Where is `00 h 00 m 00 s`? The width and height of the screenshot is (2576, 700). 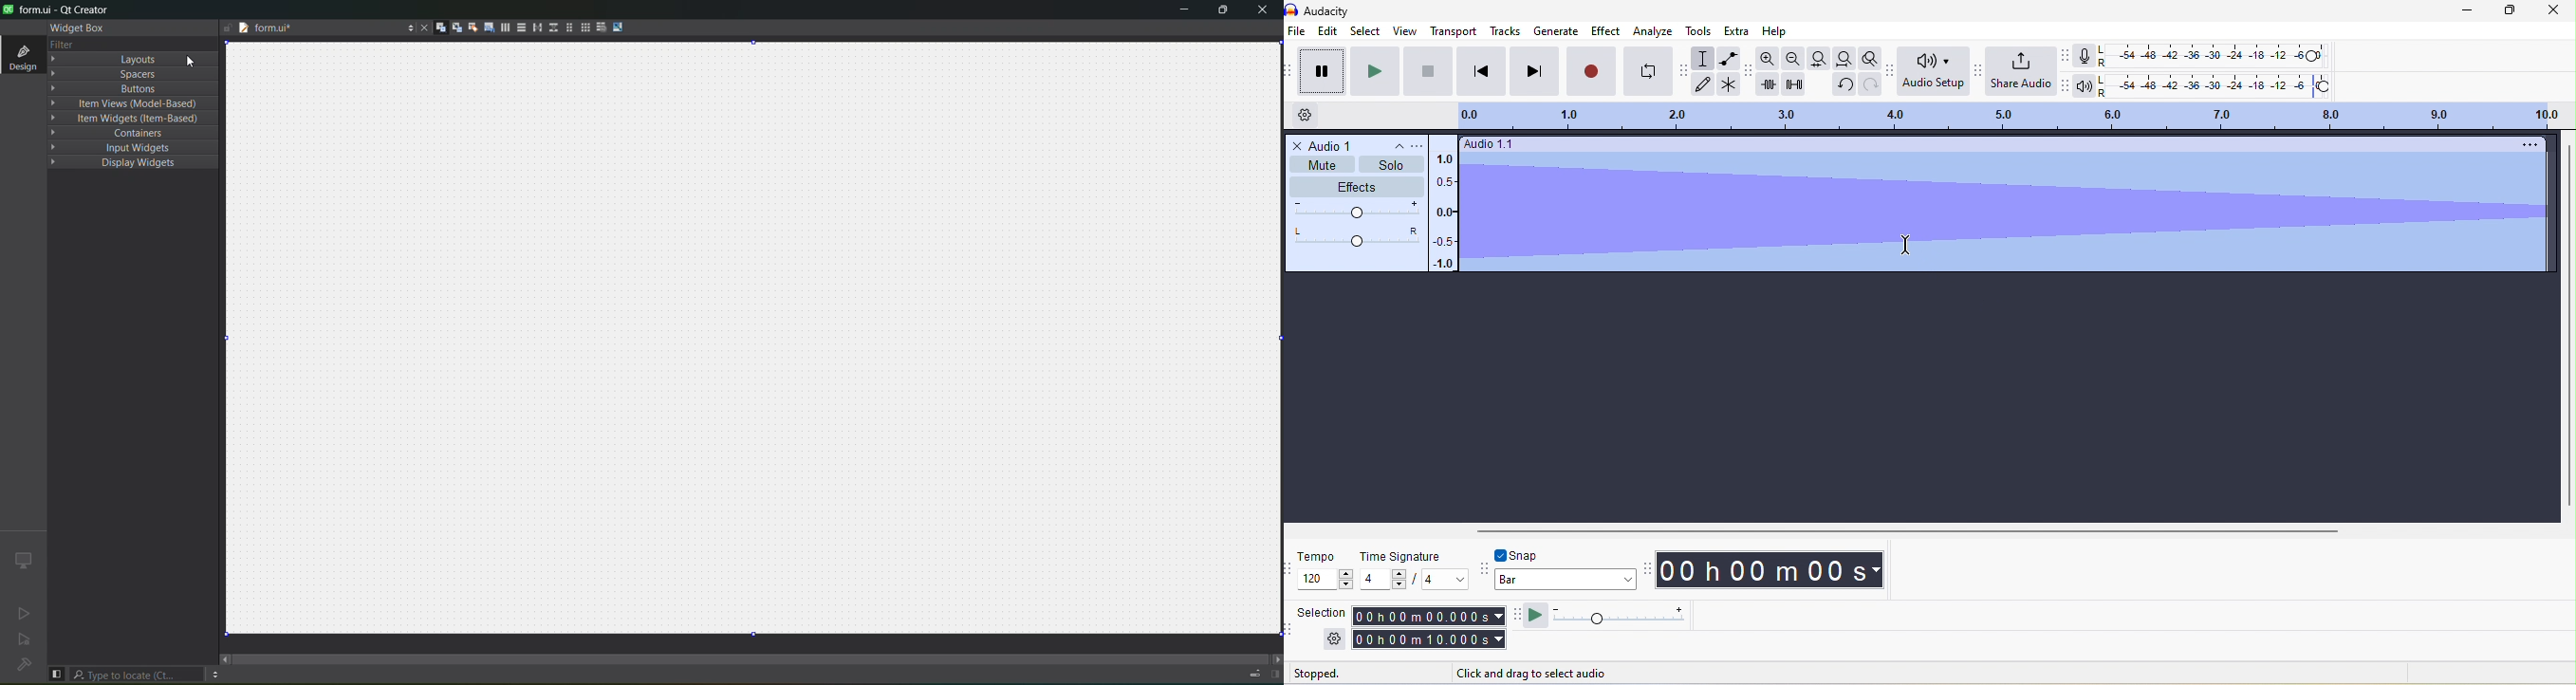 00 h 00 m 00 s is located at coordinates (1774, 571).